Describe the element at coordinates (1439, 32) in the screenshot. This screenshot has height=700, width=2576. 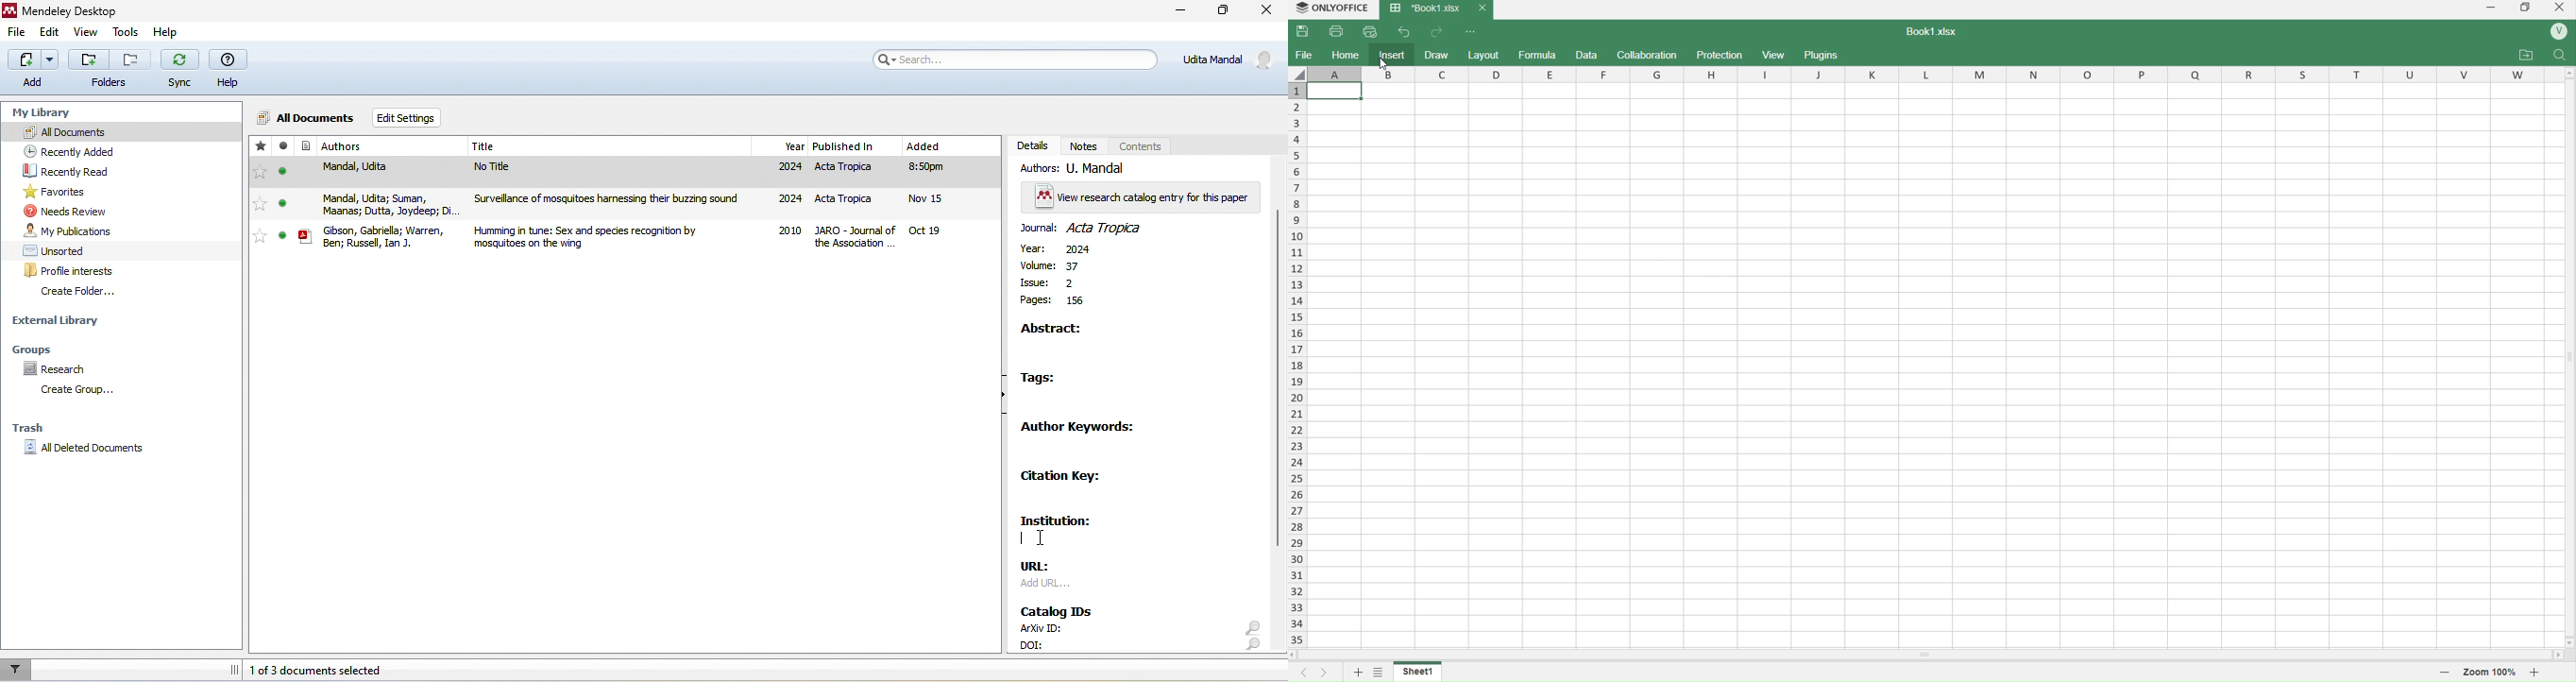
I see `forward` at that location.